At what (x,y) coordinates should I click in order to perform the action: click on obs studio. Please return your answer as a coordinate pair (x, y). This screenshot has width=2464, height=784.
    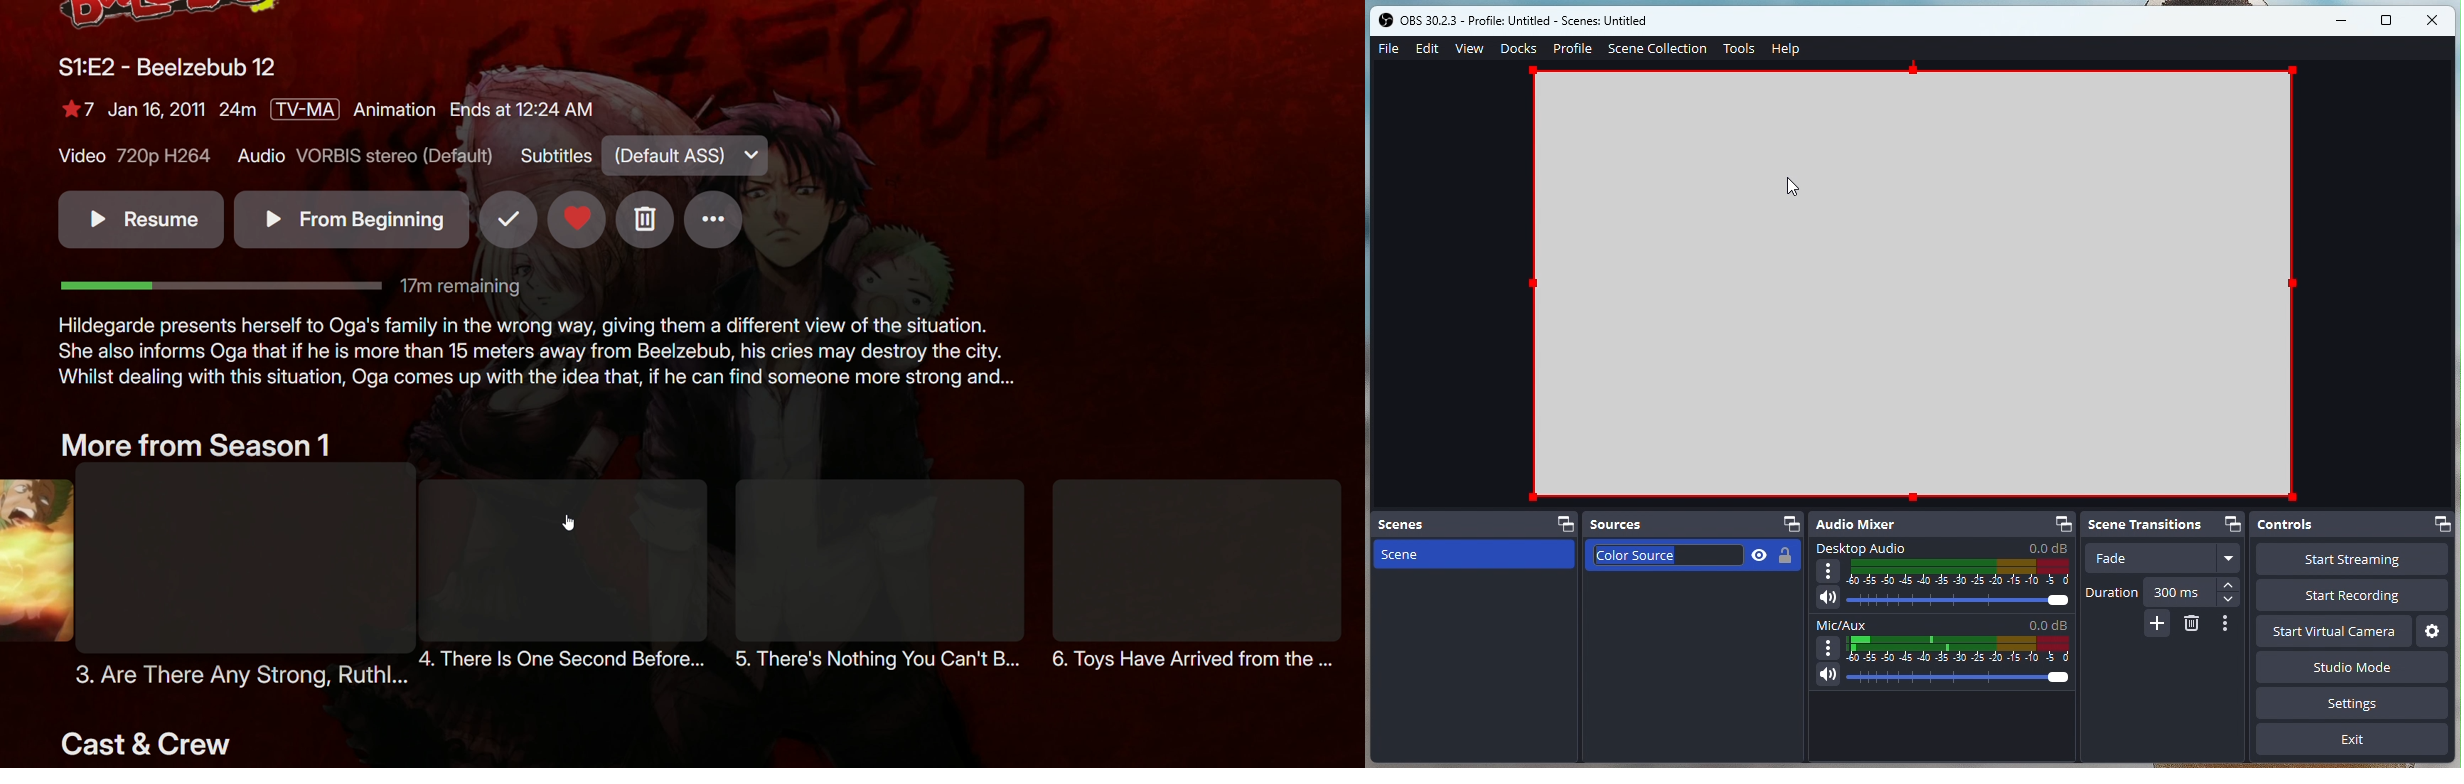
    Looking at the image, I should click on (1534, 21).